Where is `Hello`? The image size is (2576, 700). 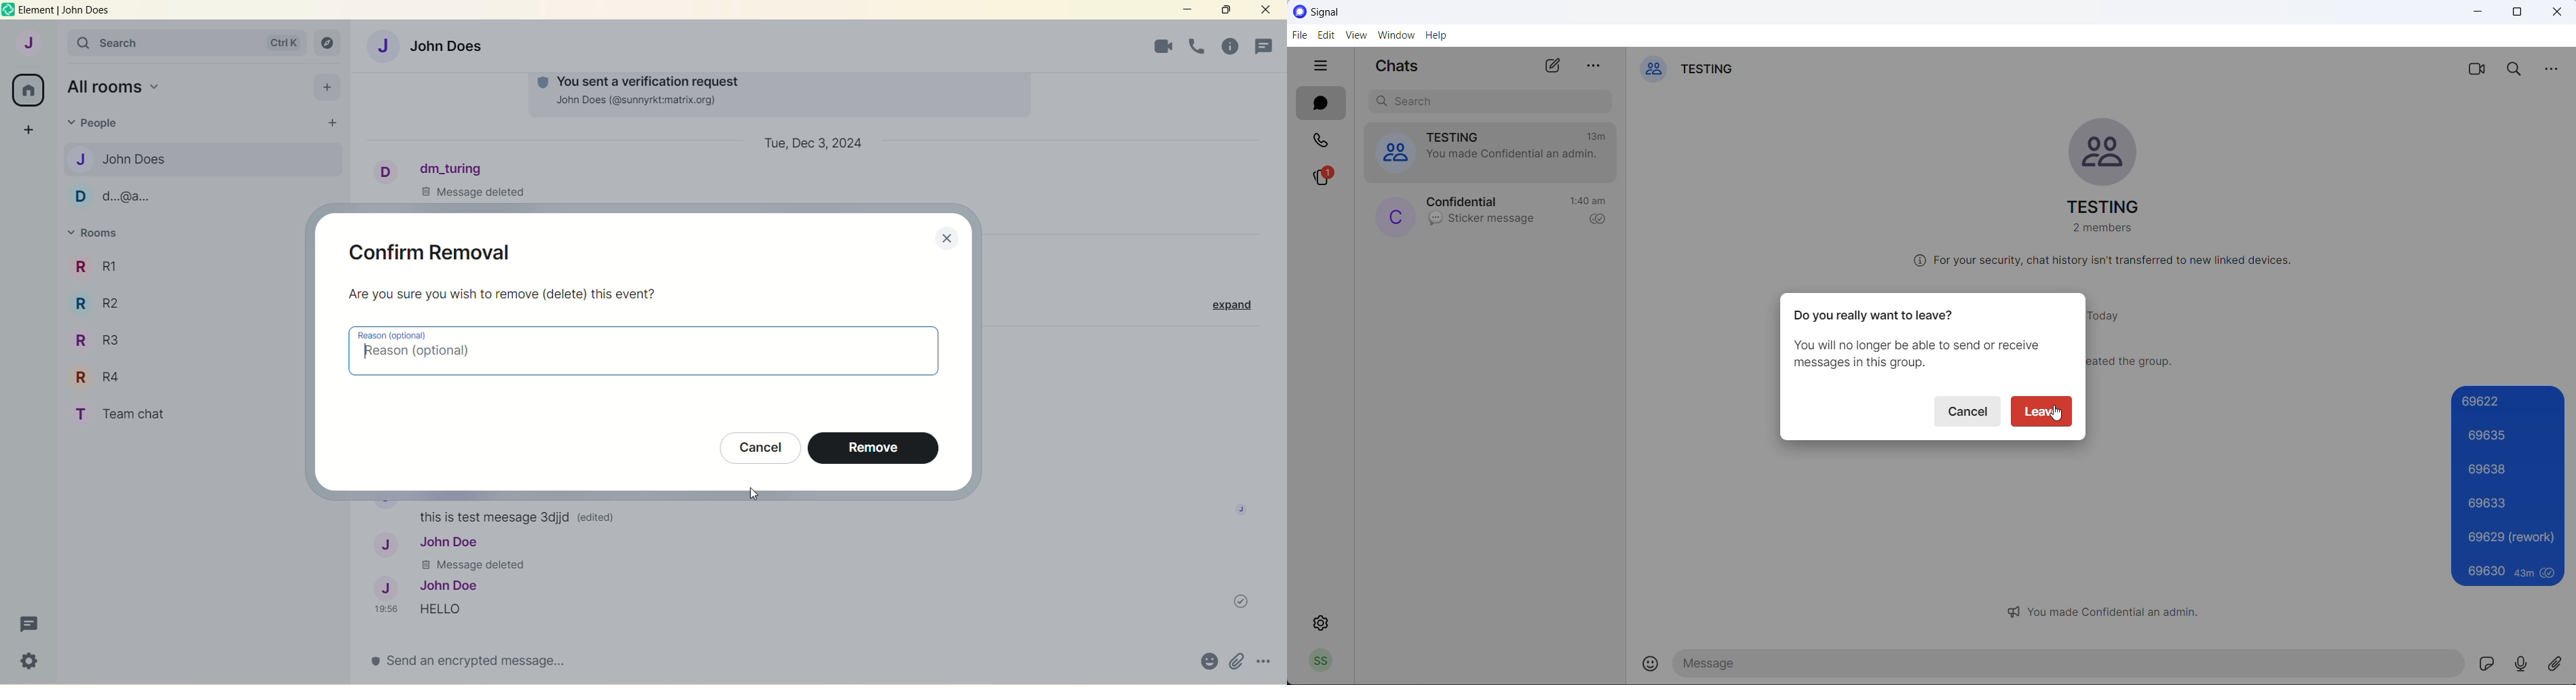 Hello is located at coordinates (466, 609).